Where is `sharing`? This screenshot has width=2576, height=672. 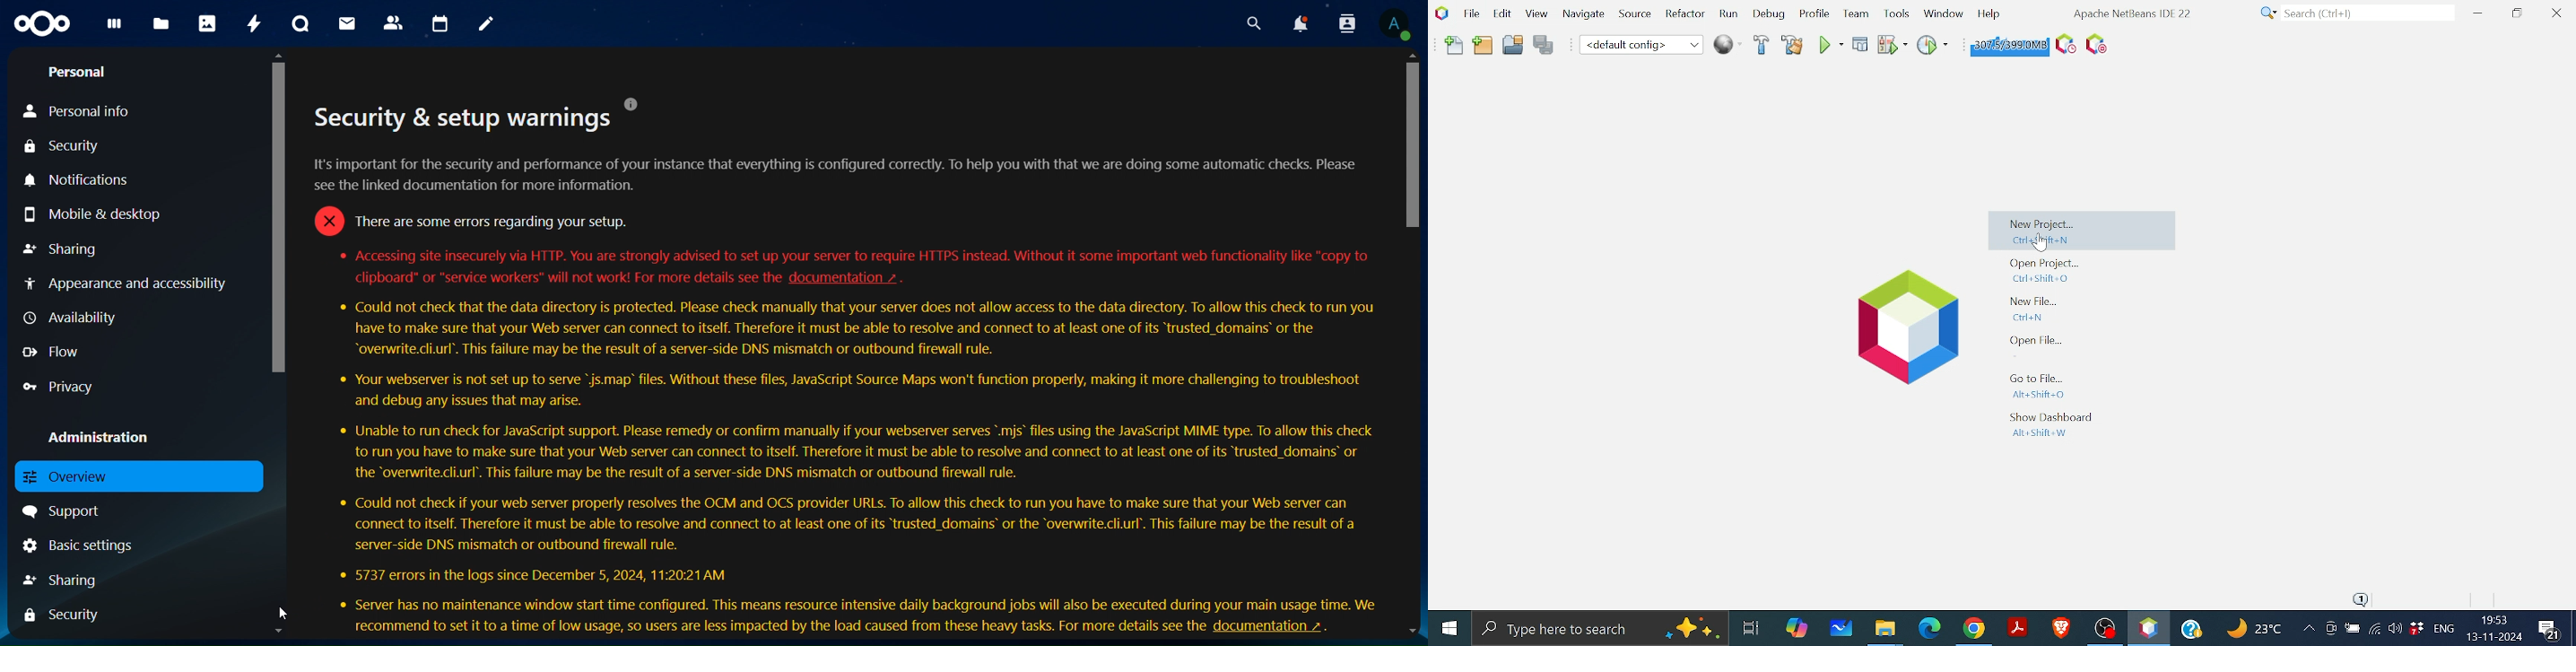
sharing is located at coordinates (66, 249).